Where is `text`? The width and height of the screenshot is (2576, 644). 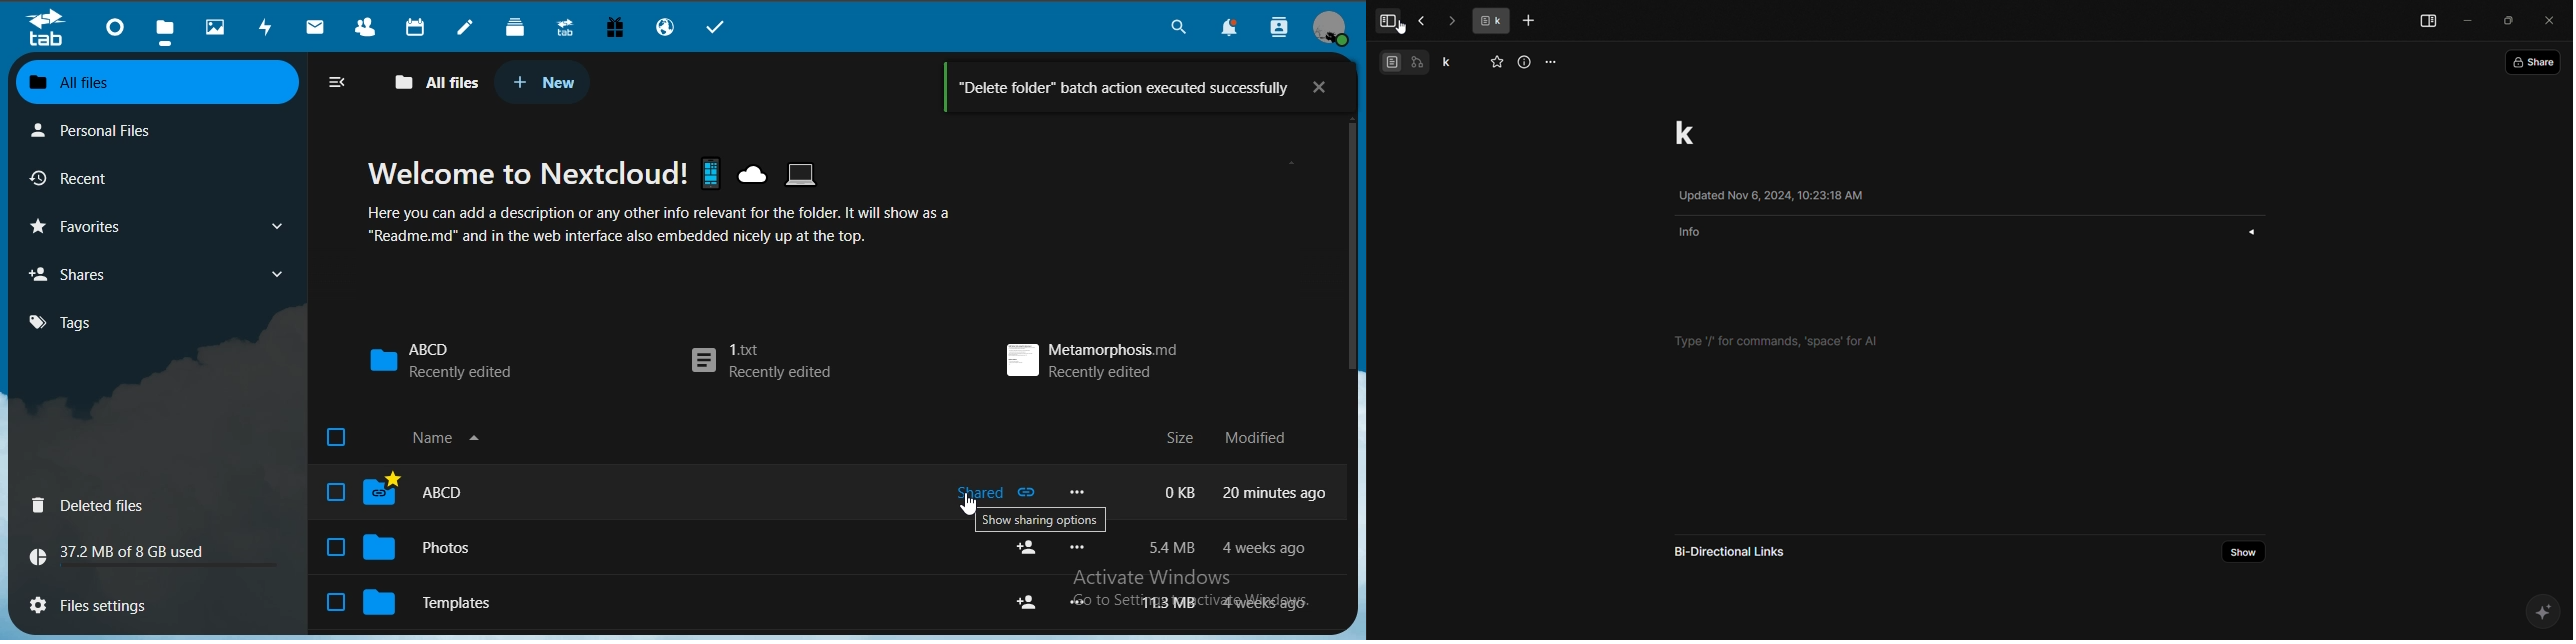 text is located at coordinates (433, 439).